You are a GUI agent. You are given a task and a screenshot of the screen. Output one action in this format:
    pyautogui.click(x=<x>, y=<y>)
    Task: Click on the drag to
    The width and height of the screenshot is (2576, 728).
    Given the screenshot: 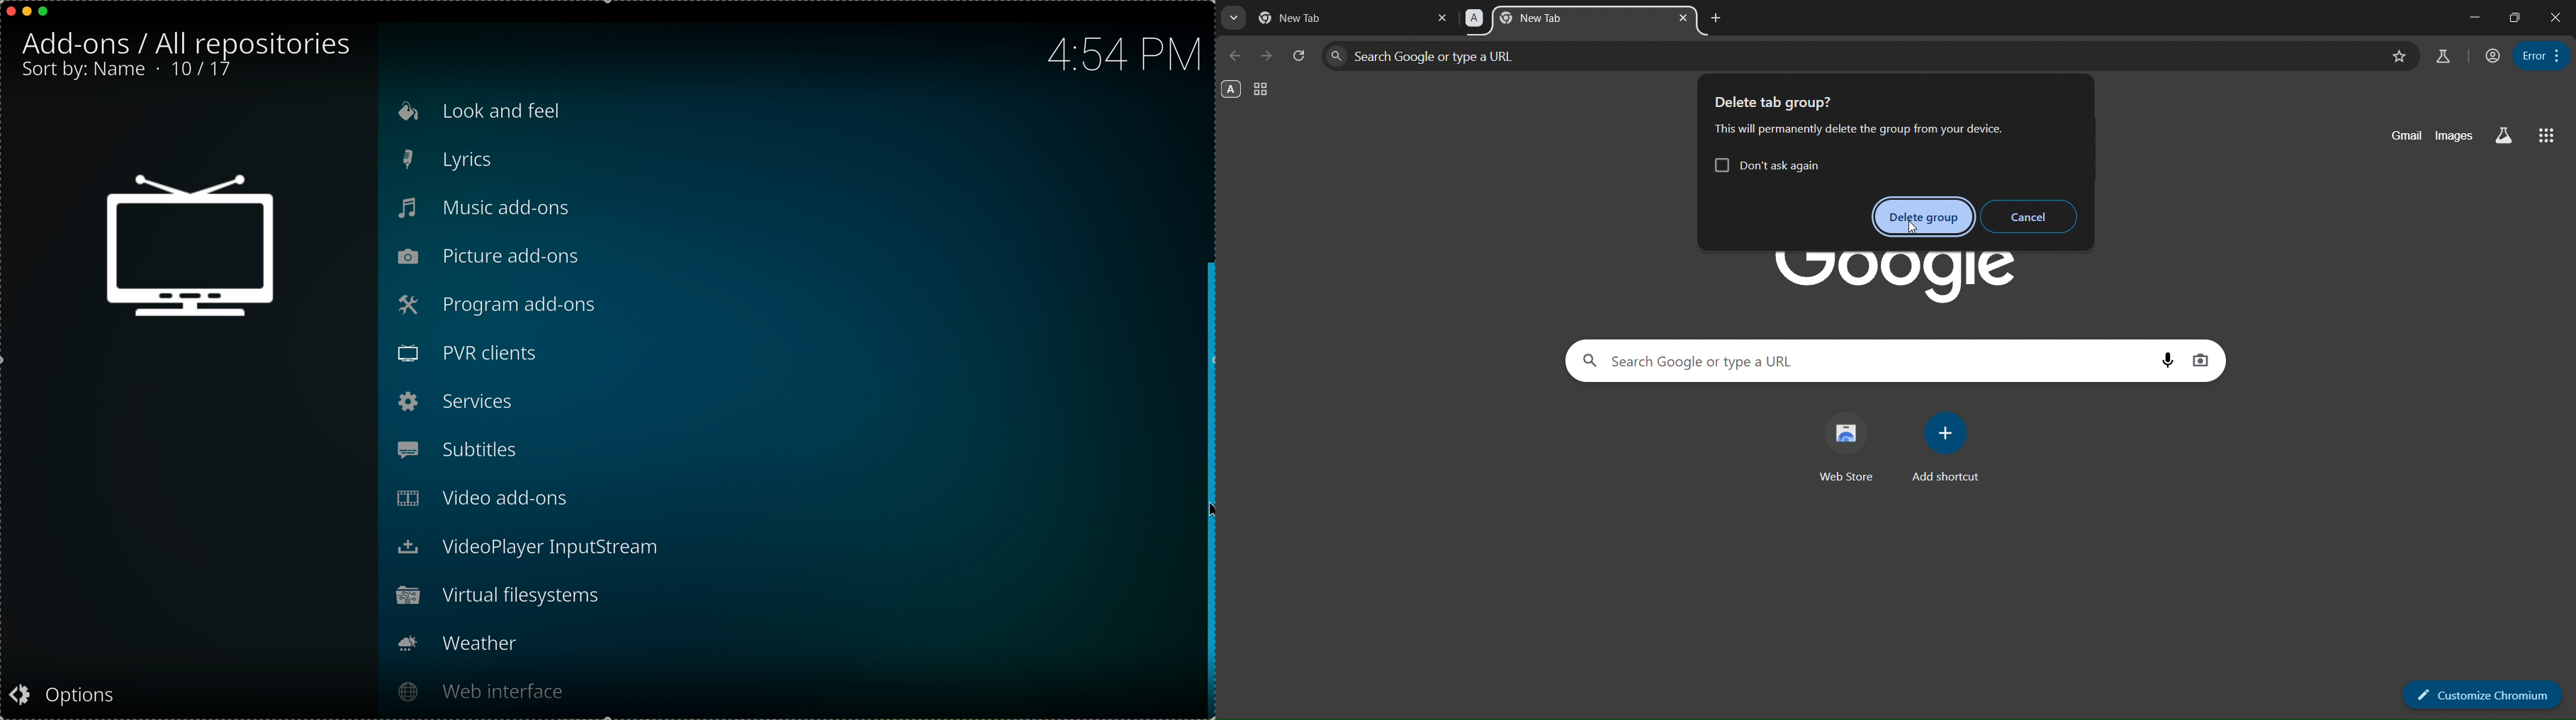 What is the action you would take?
    pyautogui.click(x=1208, y=487)
    